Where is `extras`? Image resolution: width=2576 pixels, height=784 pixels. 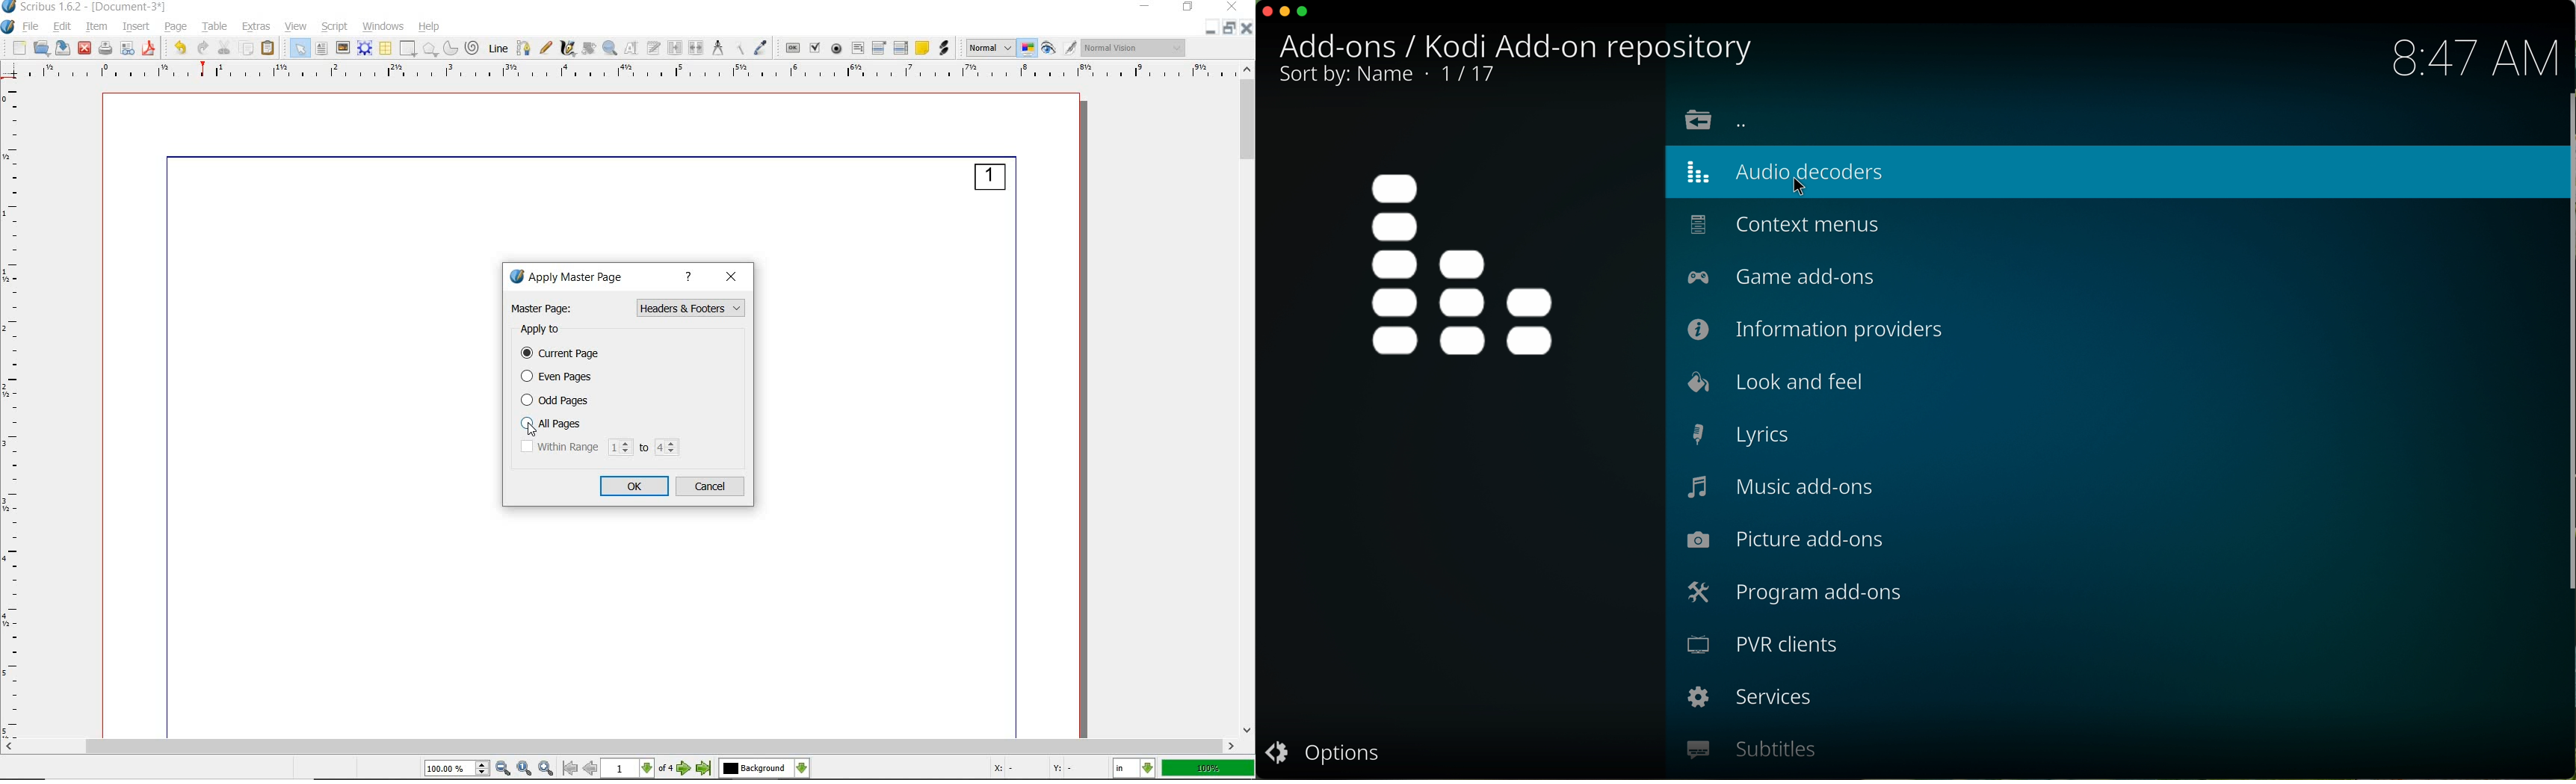 extras is located at coordinates (258, 27).